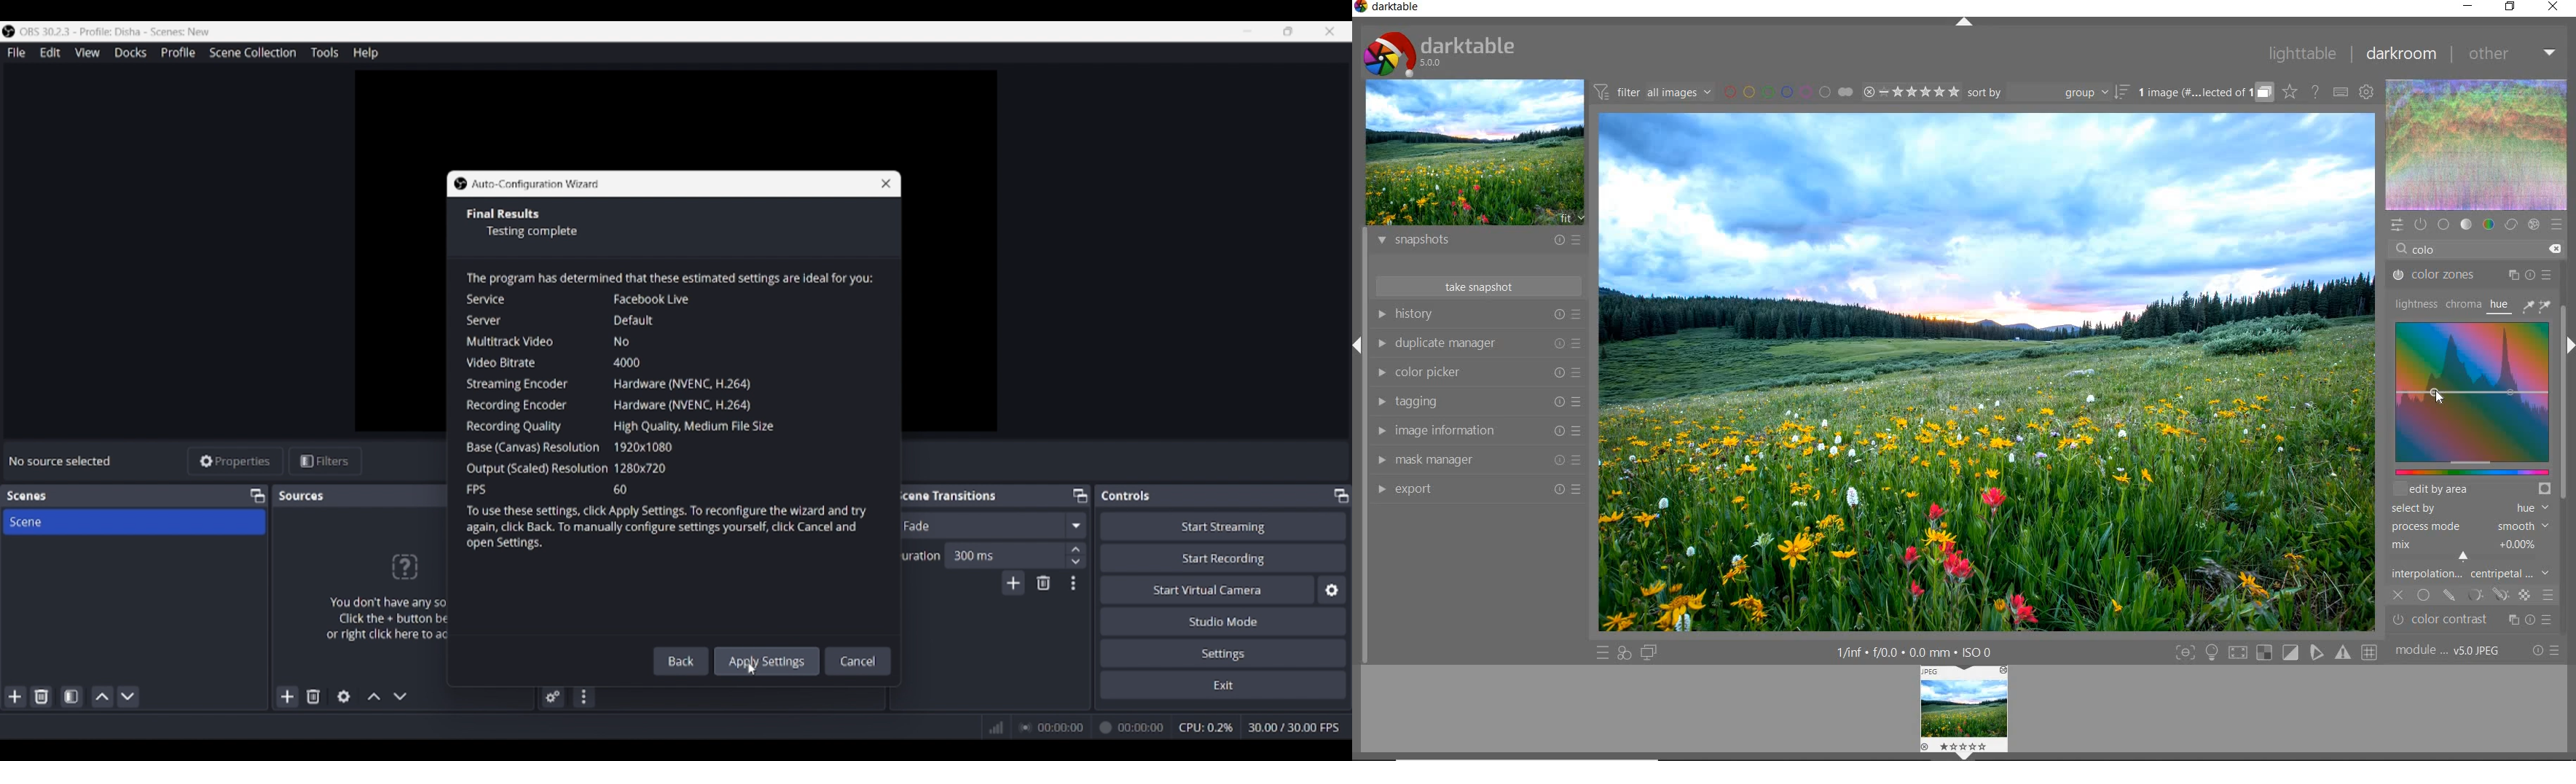  I want to click on close, so click(2554, 7).